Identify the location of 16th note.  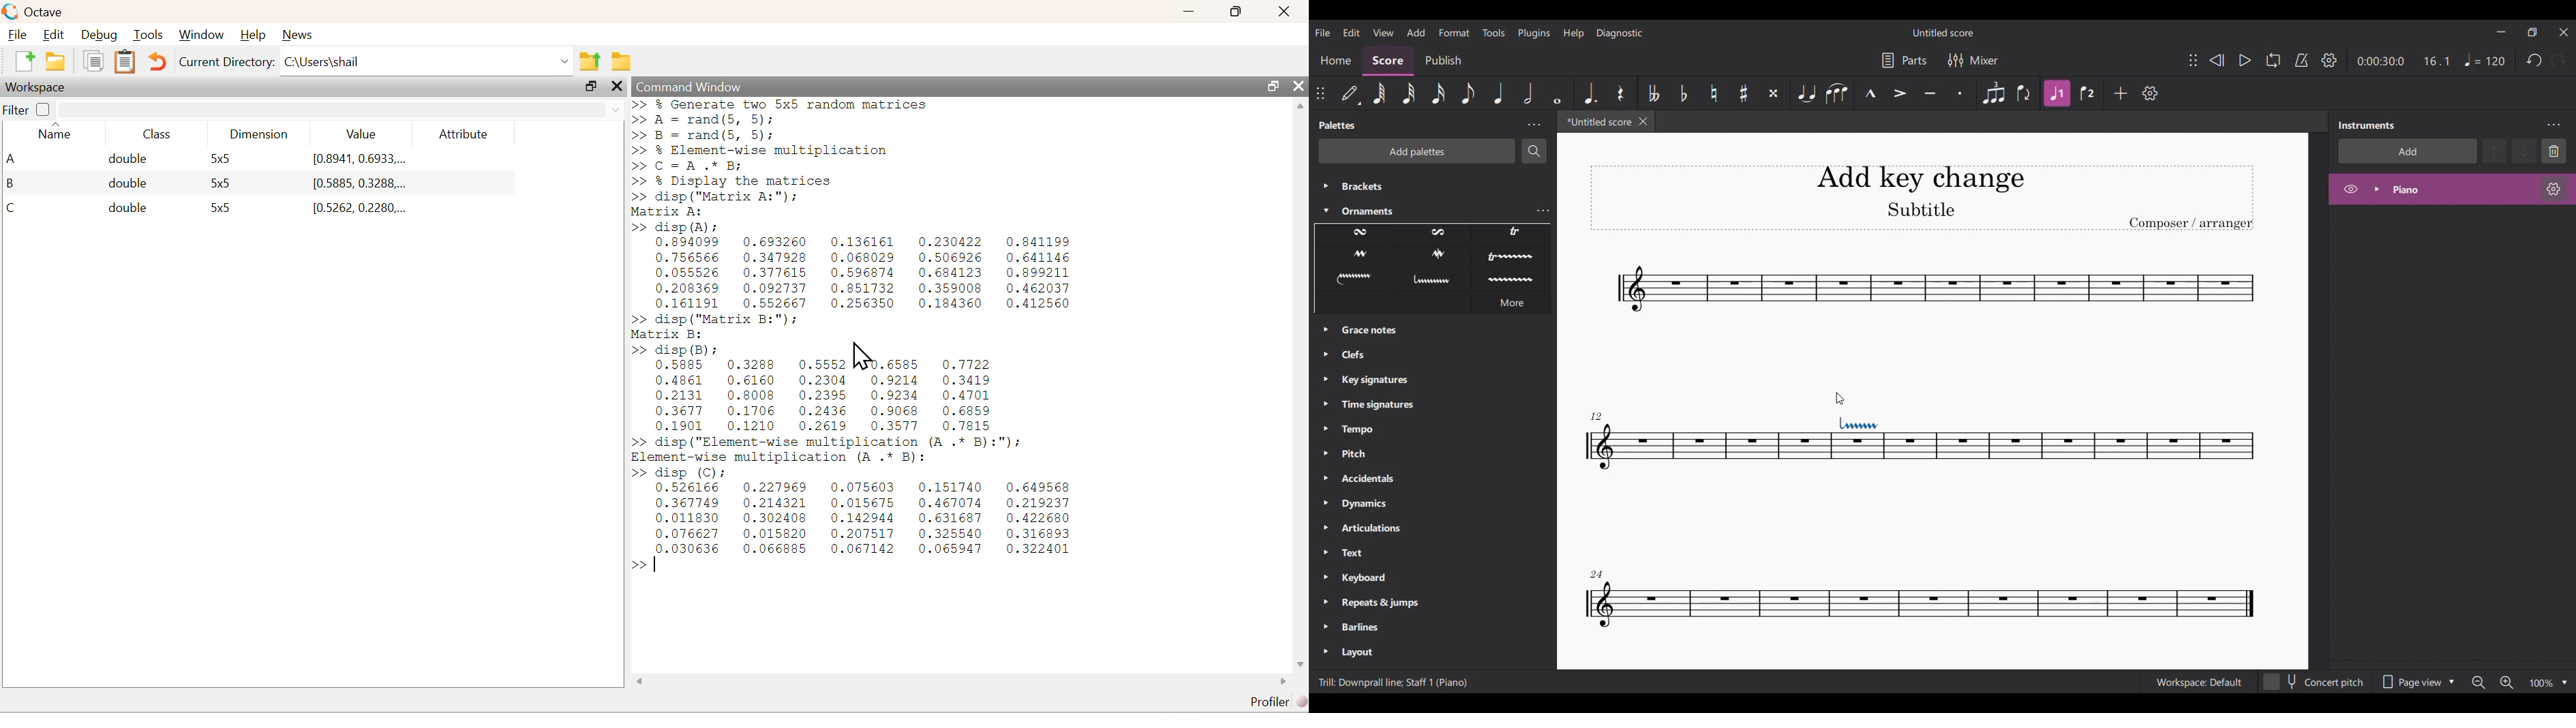
(1438, 92).